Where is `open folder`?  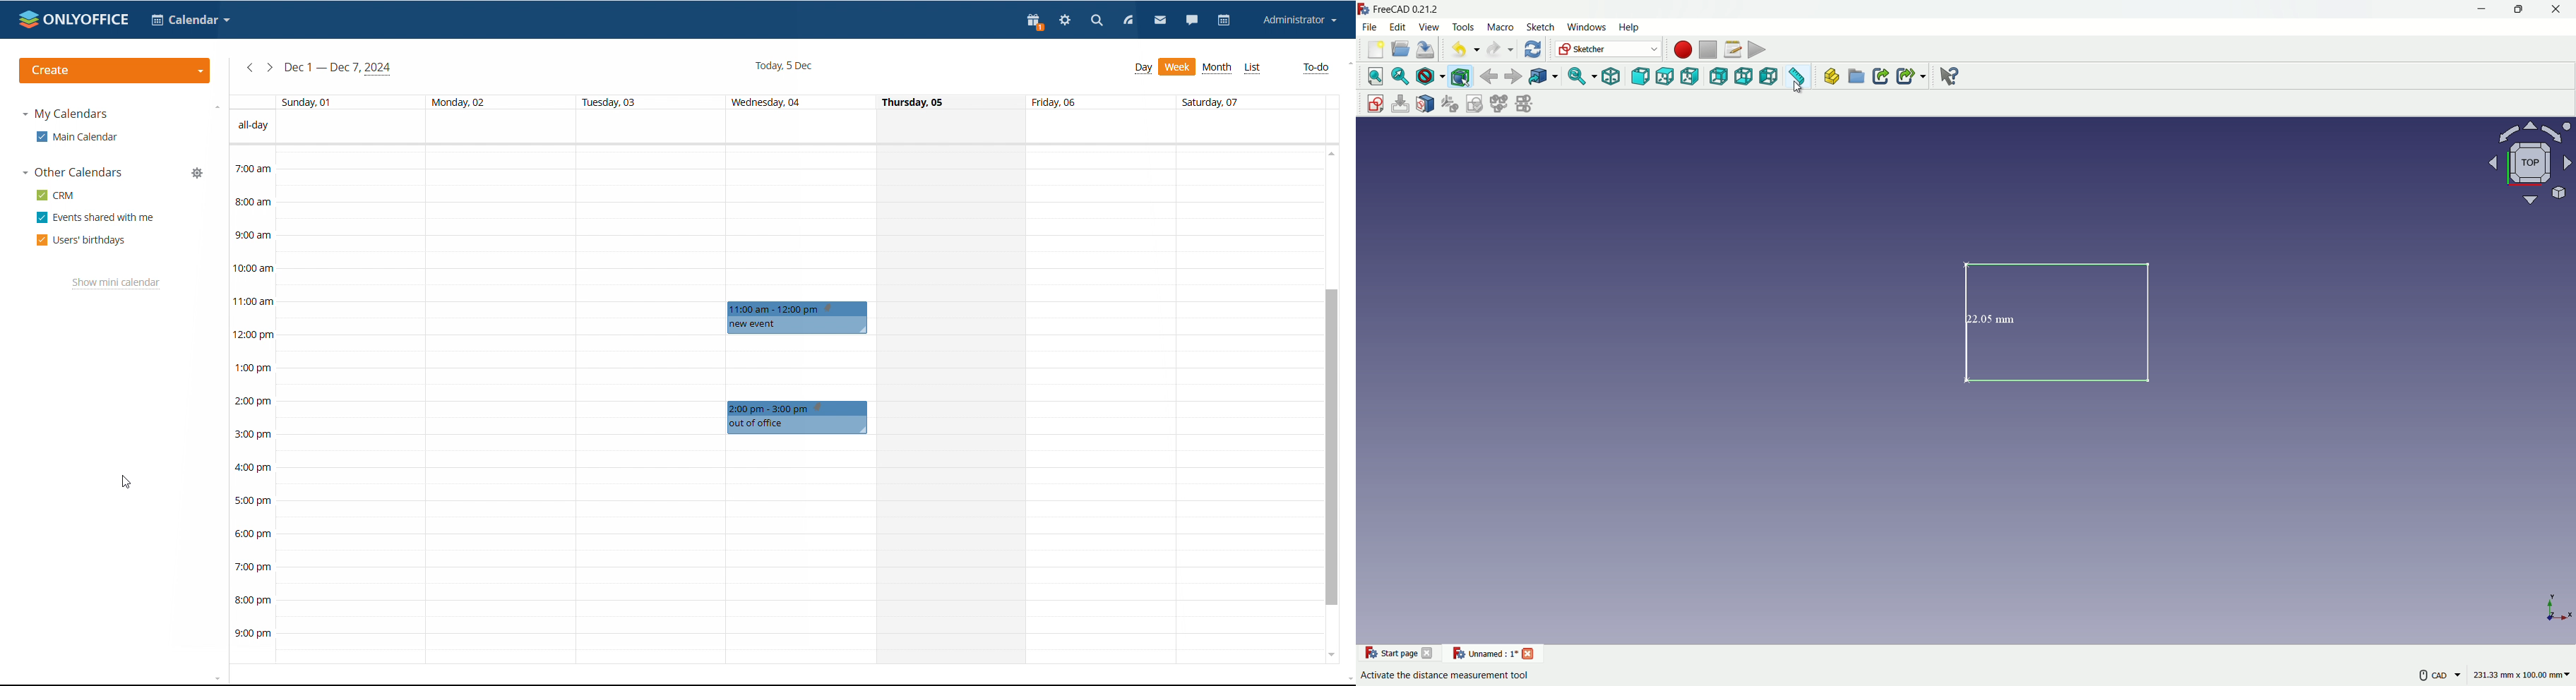
open folder is located at coordinates (1399, 50).